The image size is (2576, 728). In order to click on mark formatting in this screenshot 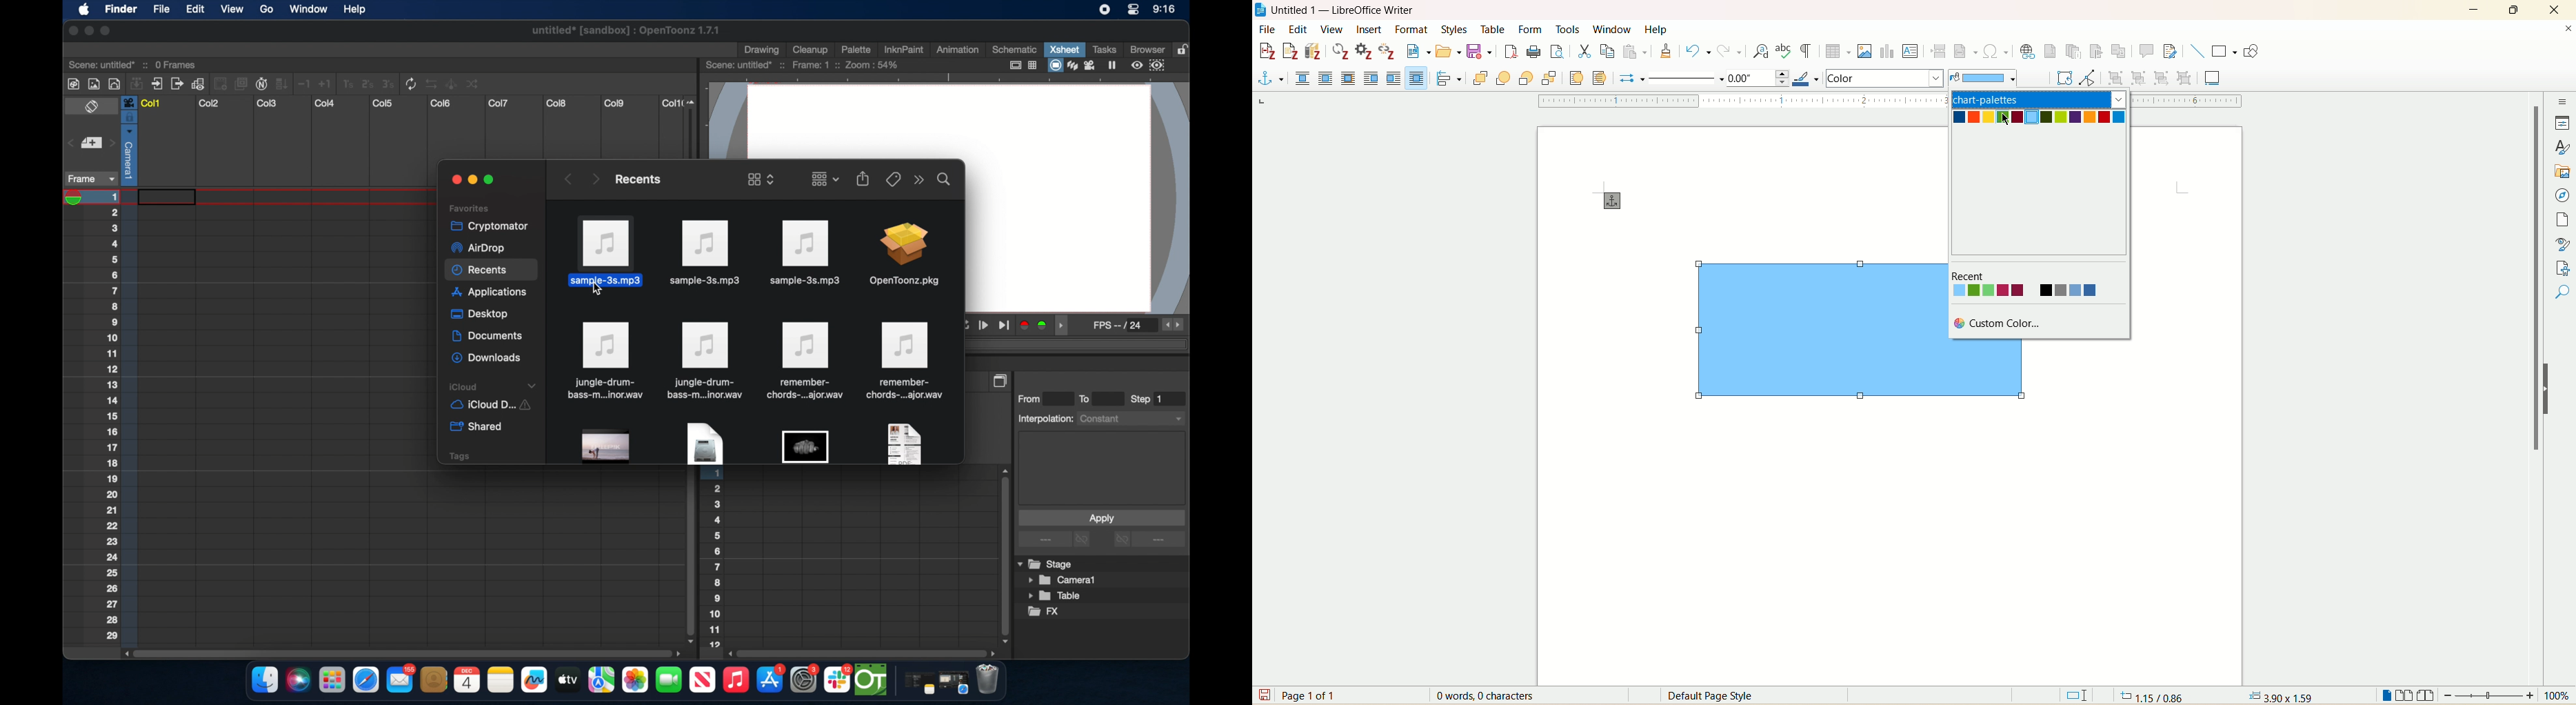, I will do `click(1809, 53)`.